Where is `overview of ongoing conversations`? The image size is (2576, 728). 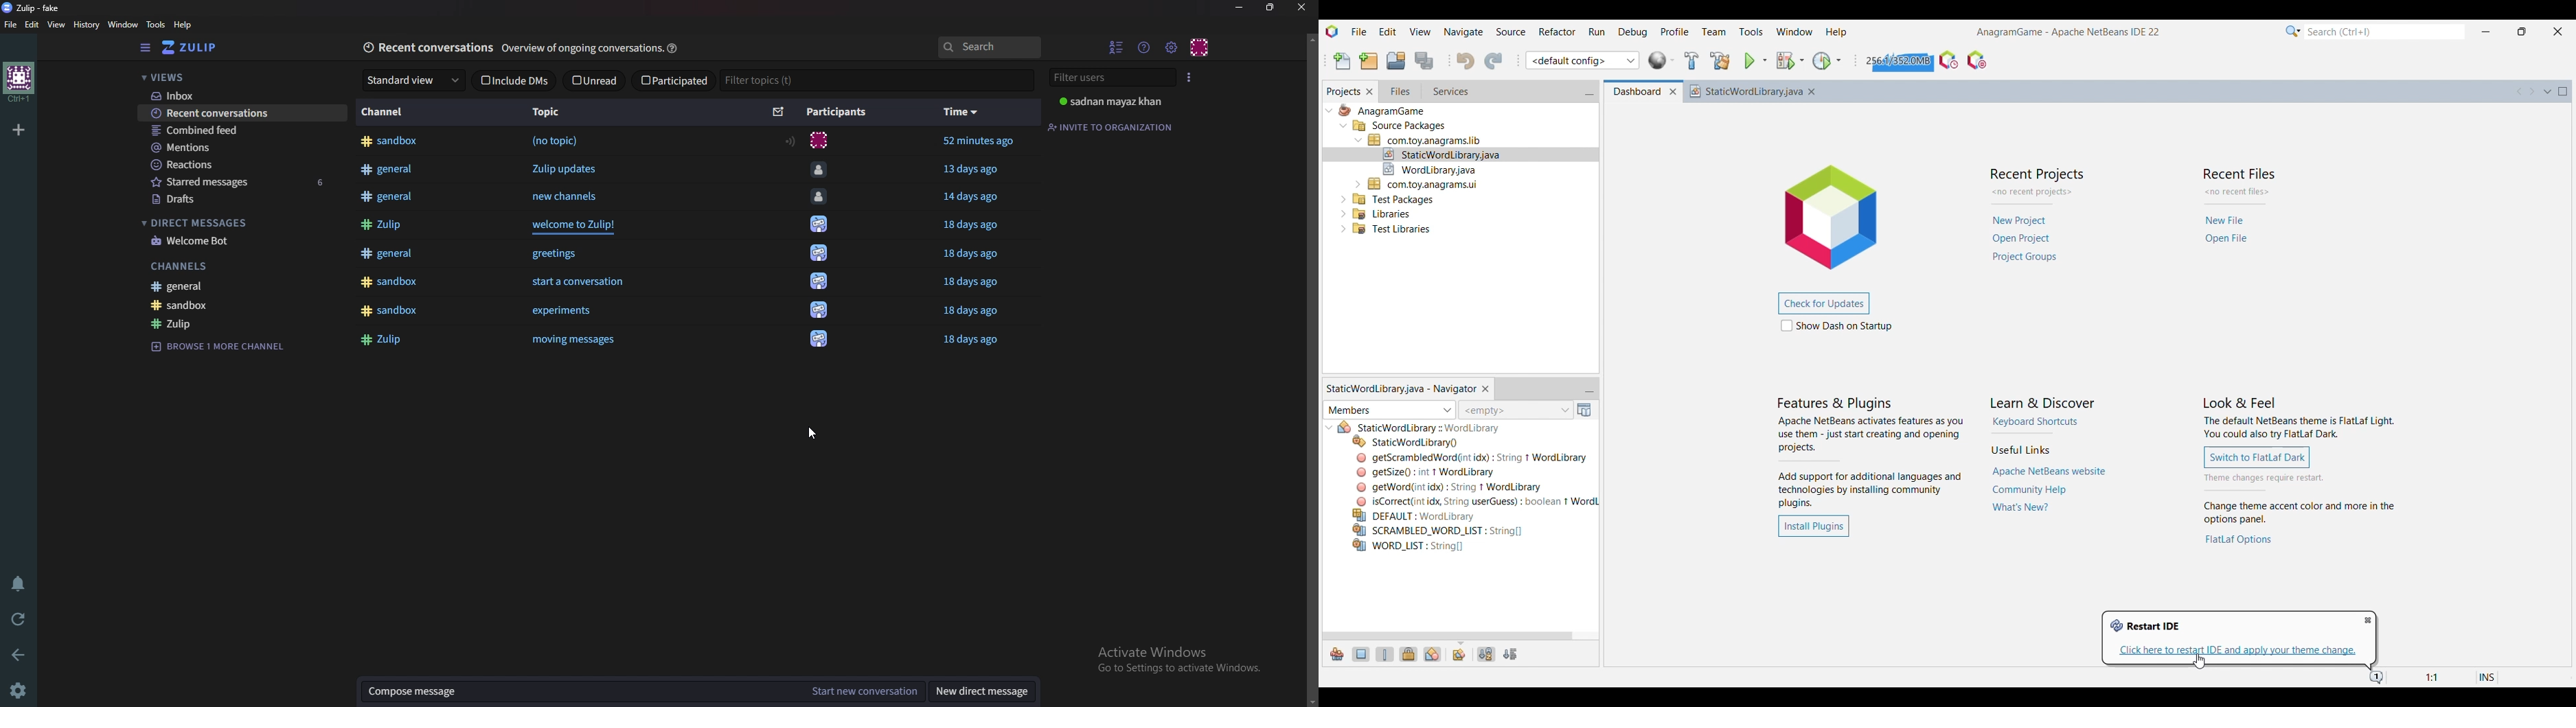 overview of ongoing conversations is located at coordinates (582, 49).